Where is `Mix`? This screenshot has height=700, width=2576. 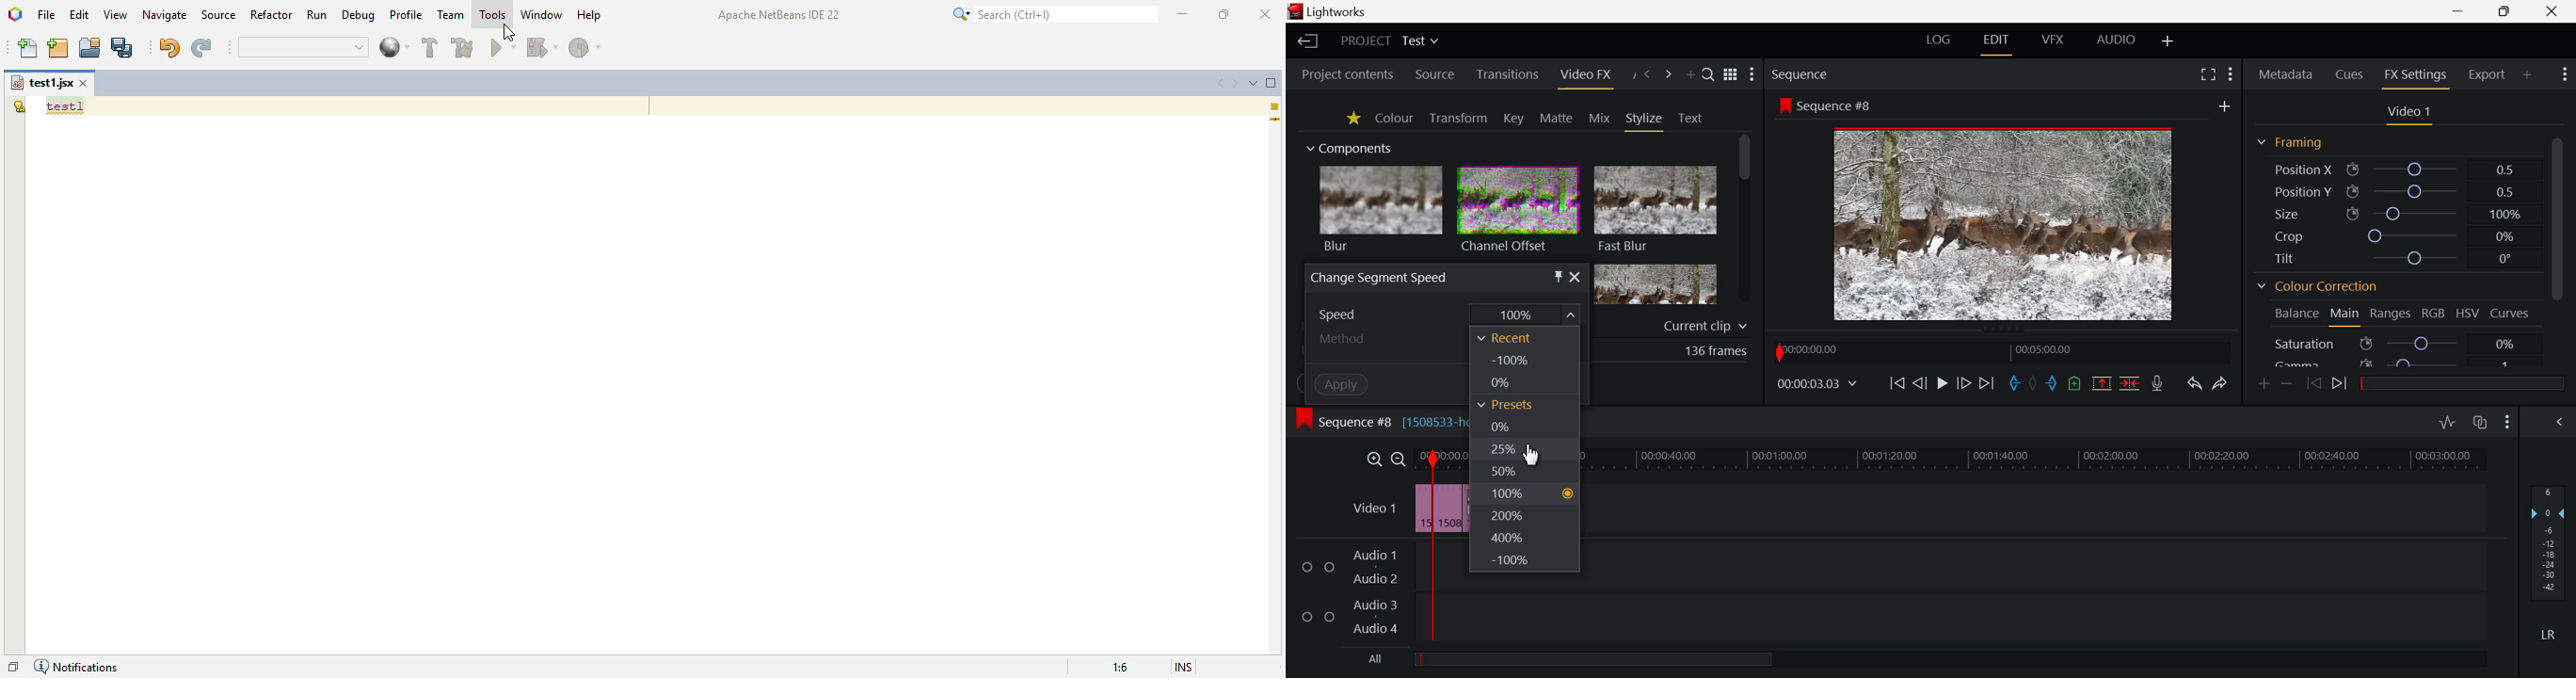
Mix is located at coordinates (1600, 118).